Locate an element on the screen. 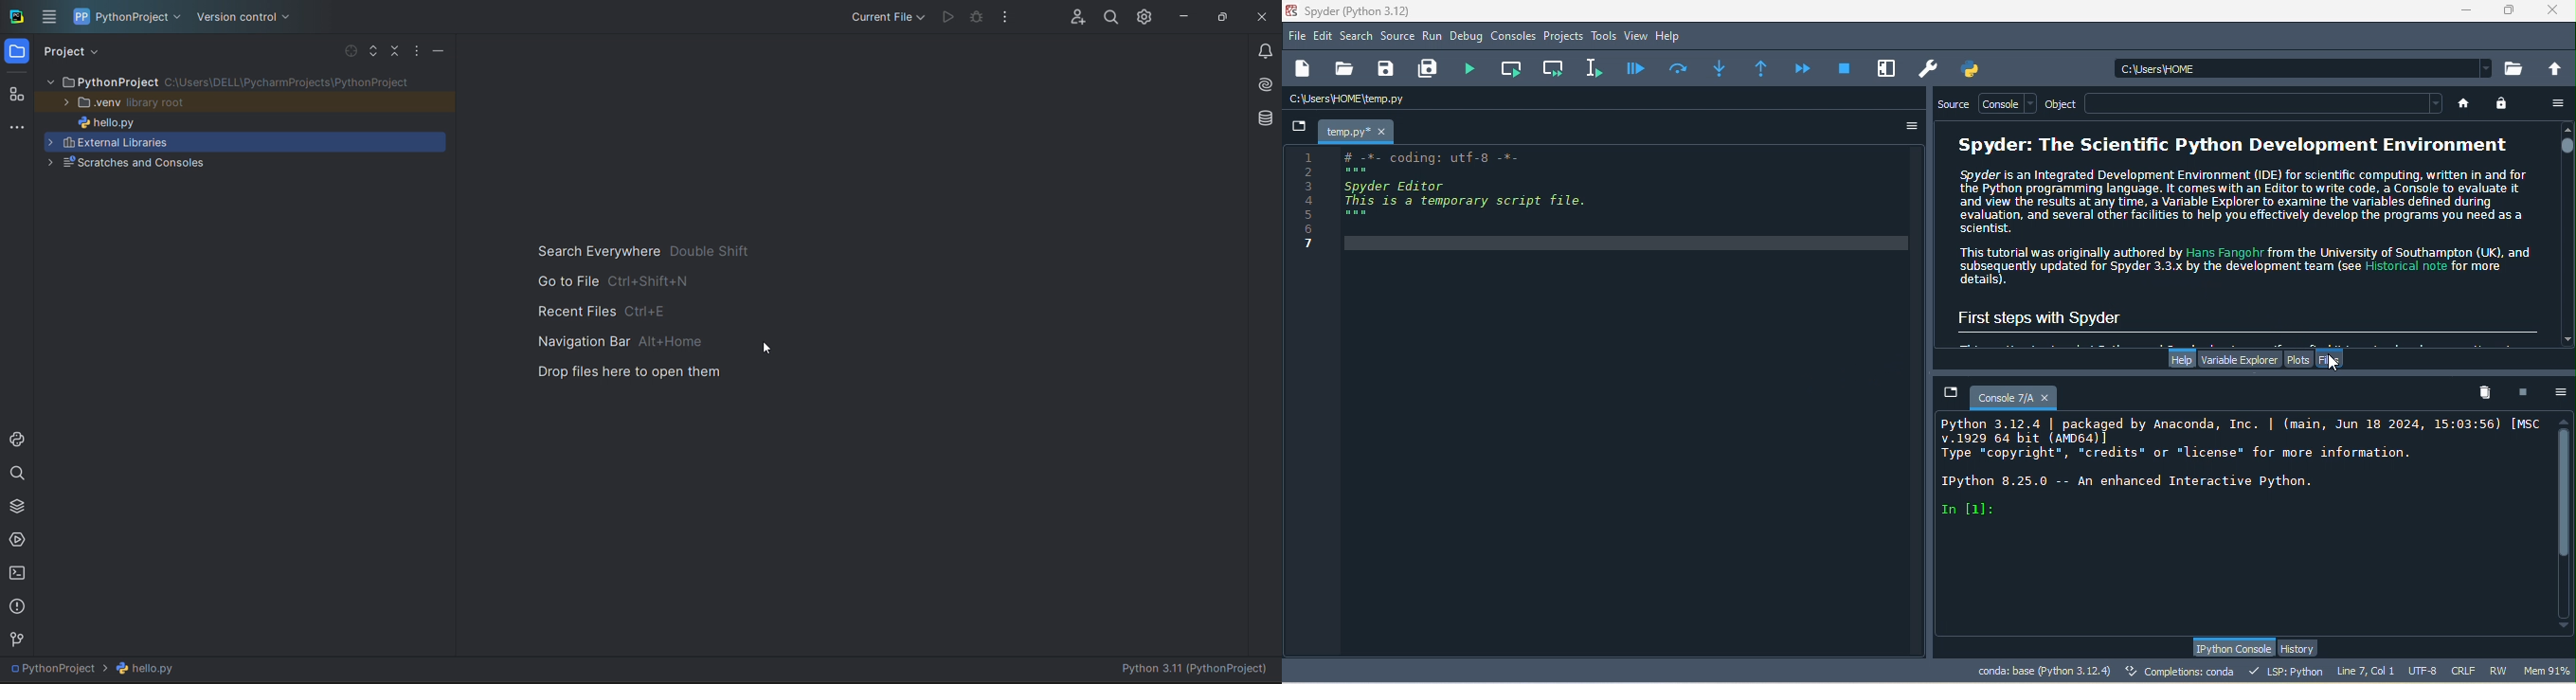  minimize is located at coordinates (2465, 13).